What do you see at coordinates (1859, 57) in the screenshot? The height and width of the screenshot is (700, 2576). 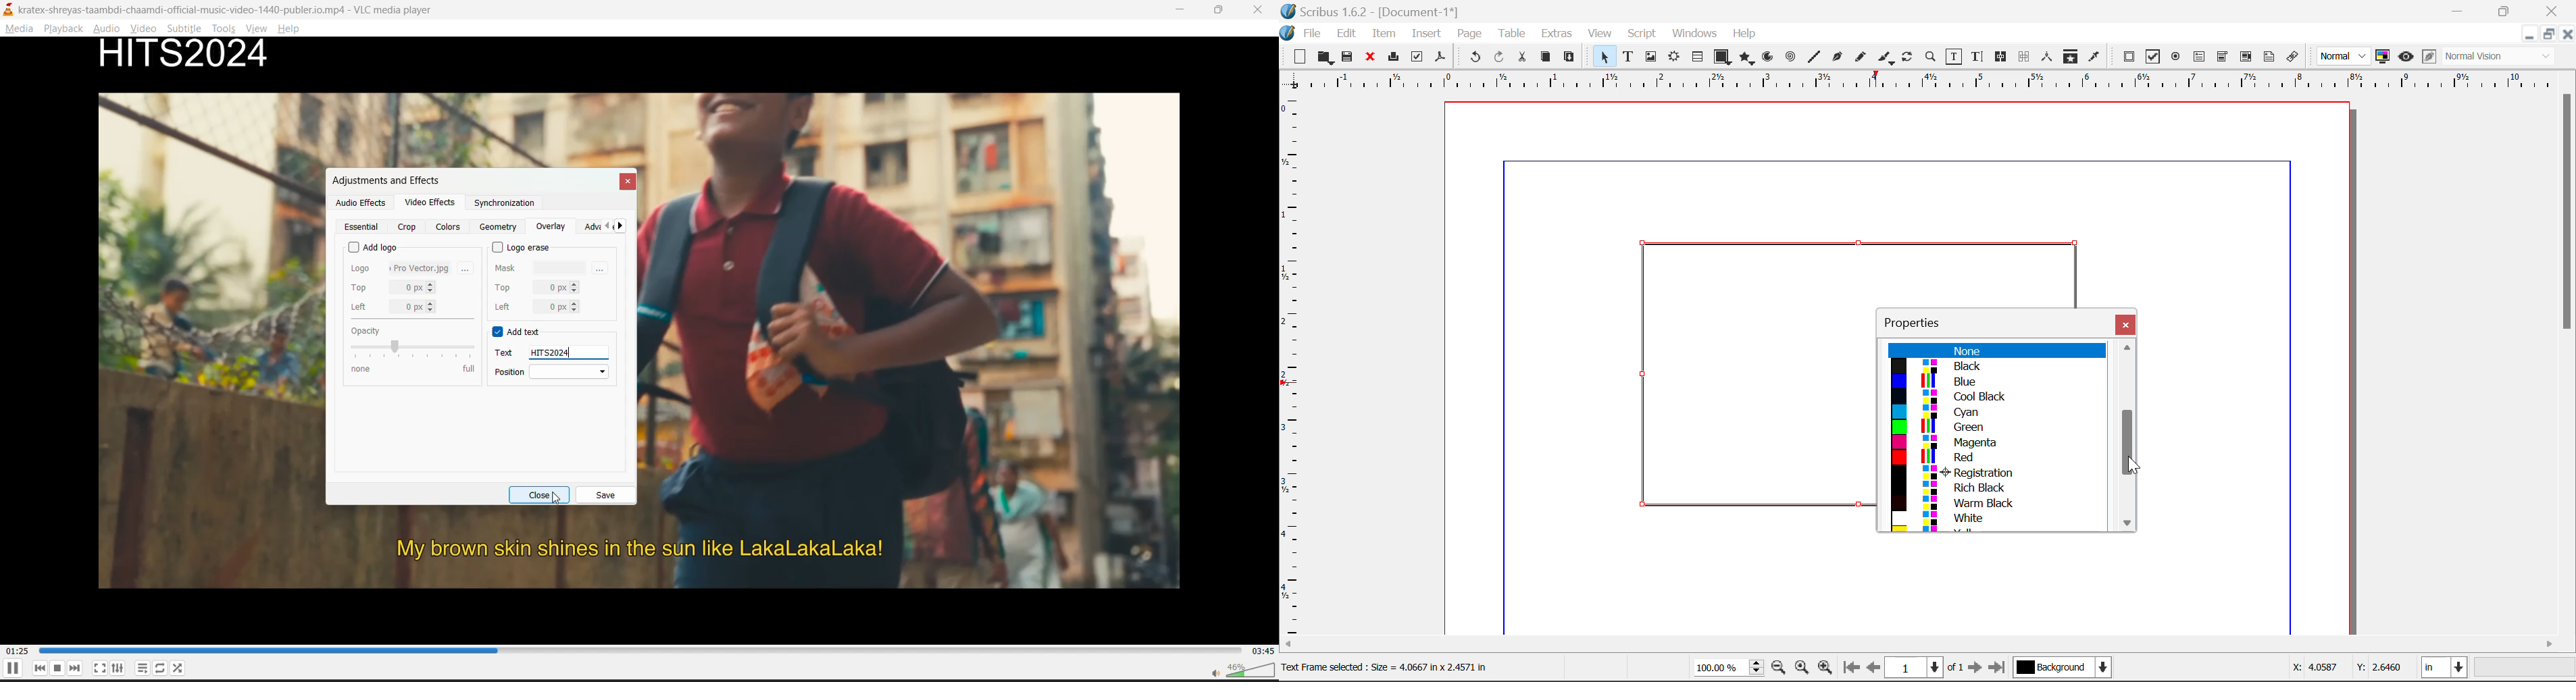 I see `Freehand Line` at bounding box center [1859, 57].